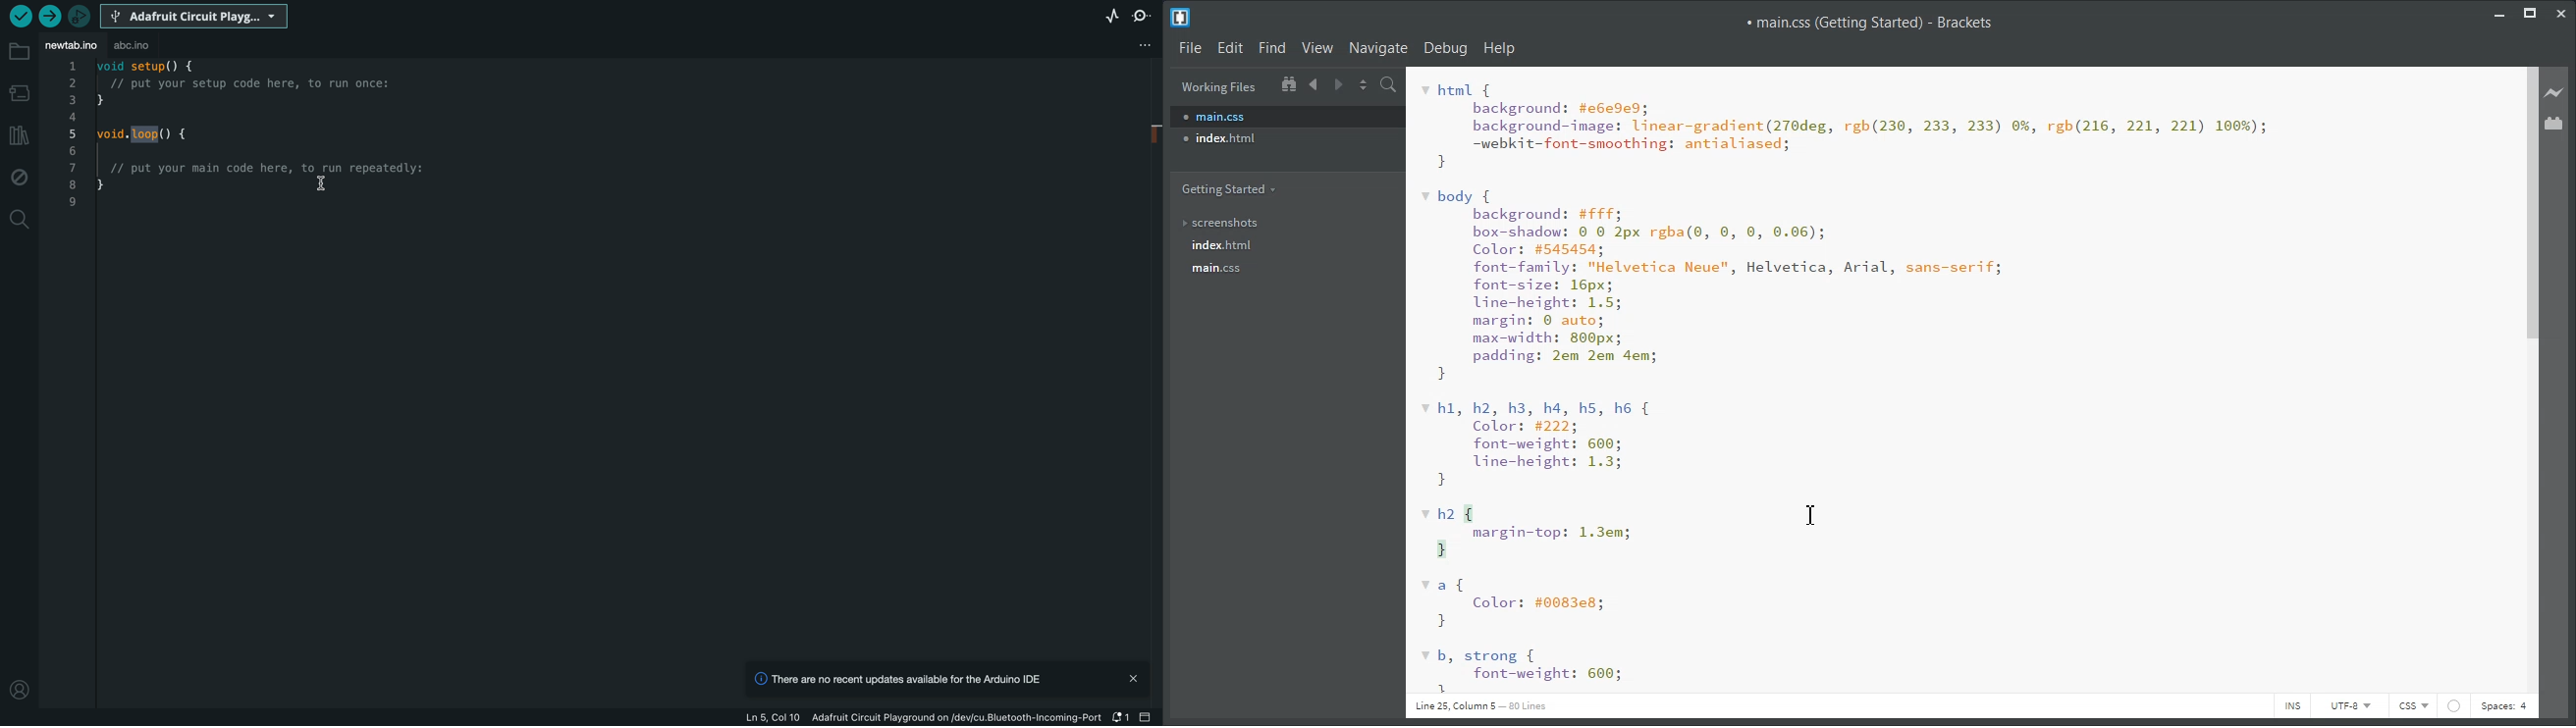 The height and width of the screenshot is (728, 2576). I want to click on Edit, so click(1229, 47).